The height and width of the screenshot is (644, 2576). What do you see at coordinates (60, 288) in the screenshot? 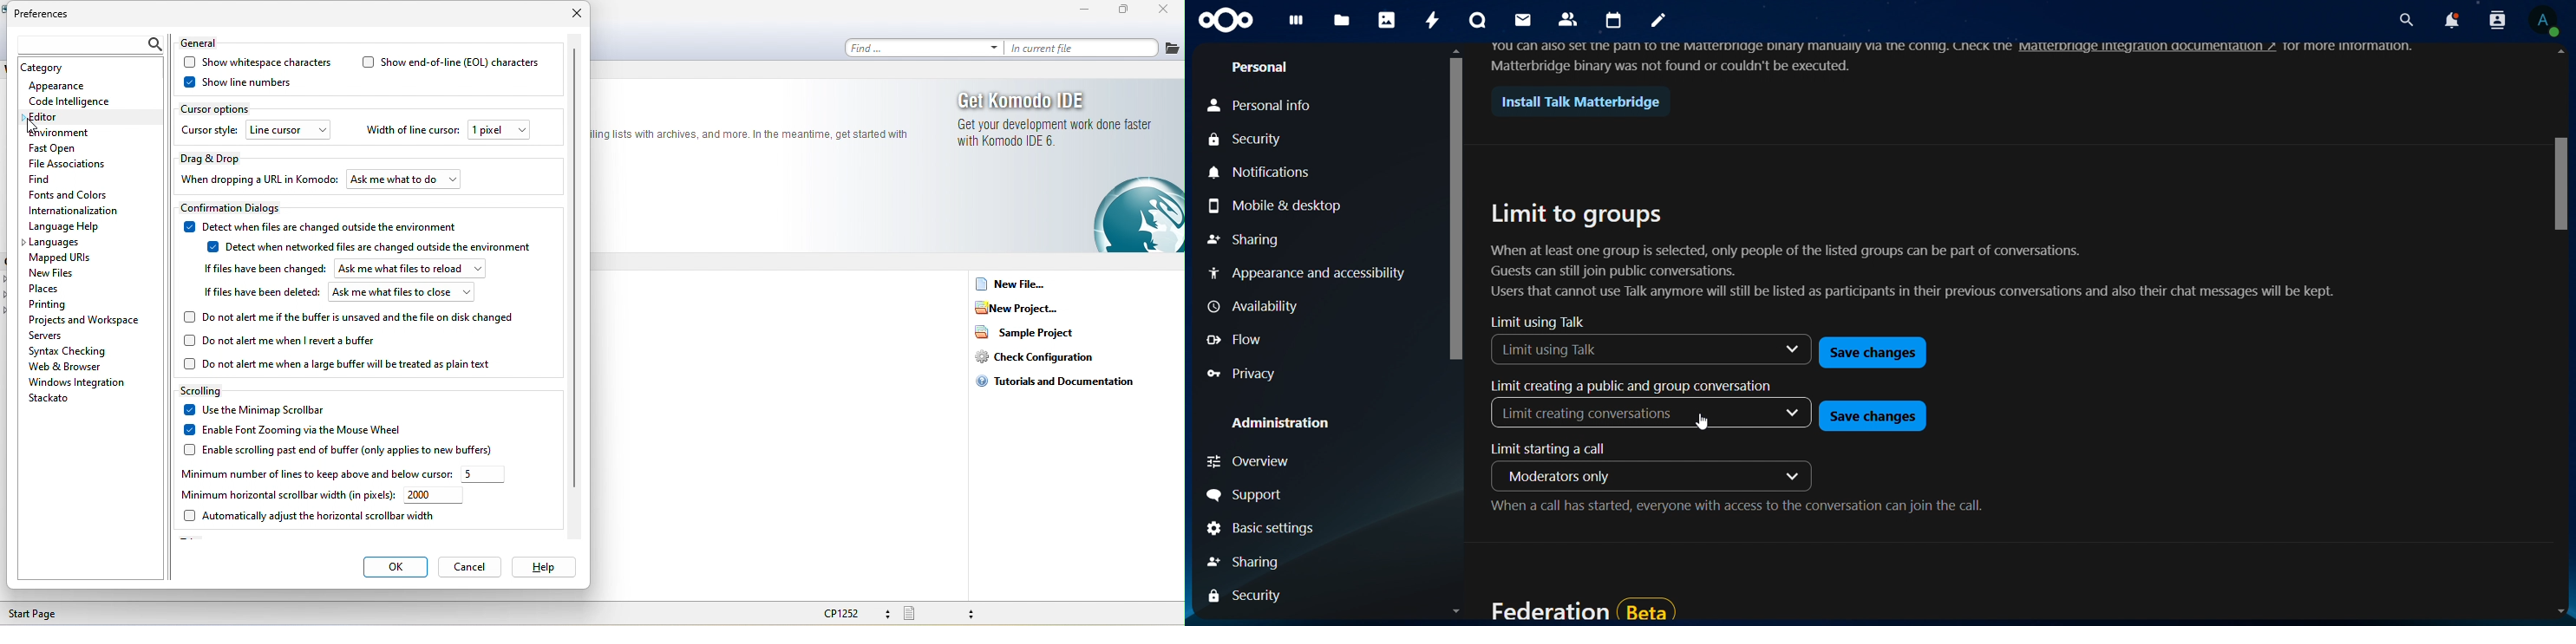
I see `place` at bounding box center [60, 288].